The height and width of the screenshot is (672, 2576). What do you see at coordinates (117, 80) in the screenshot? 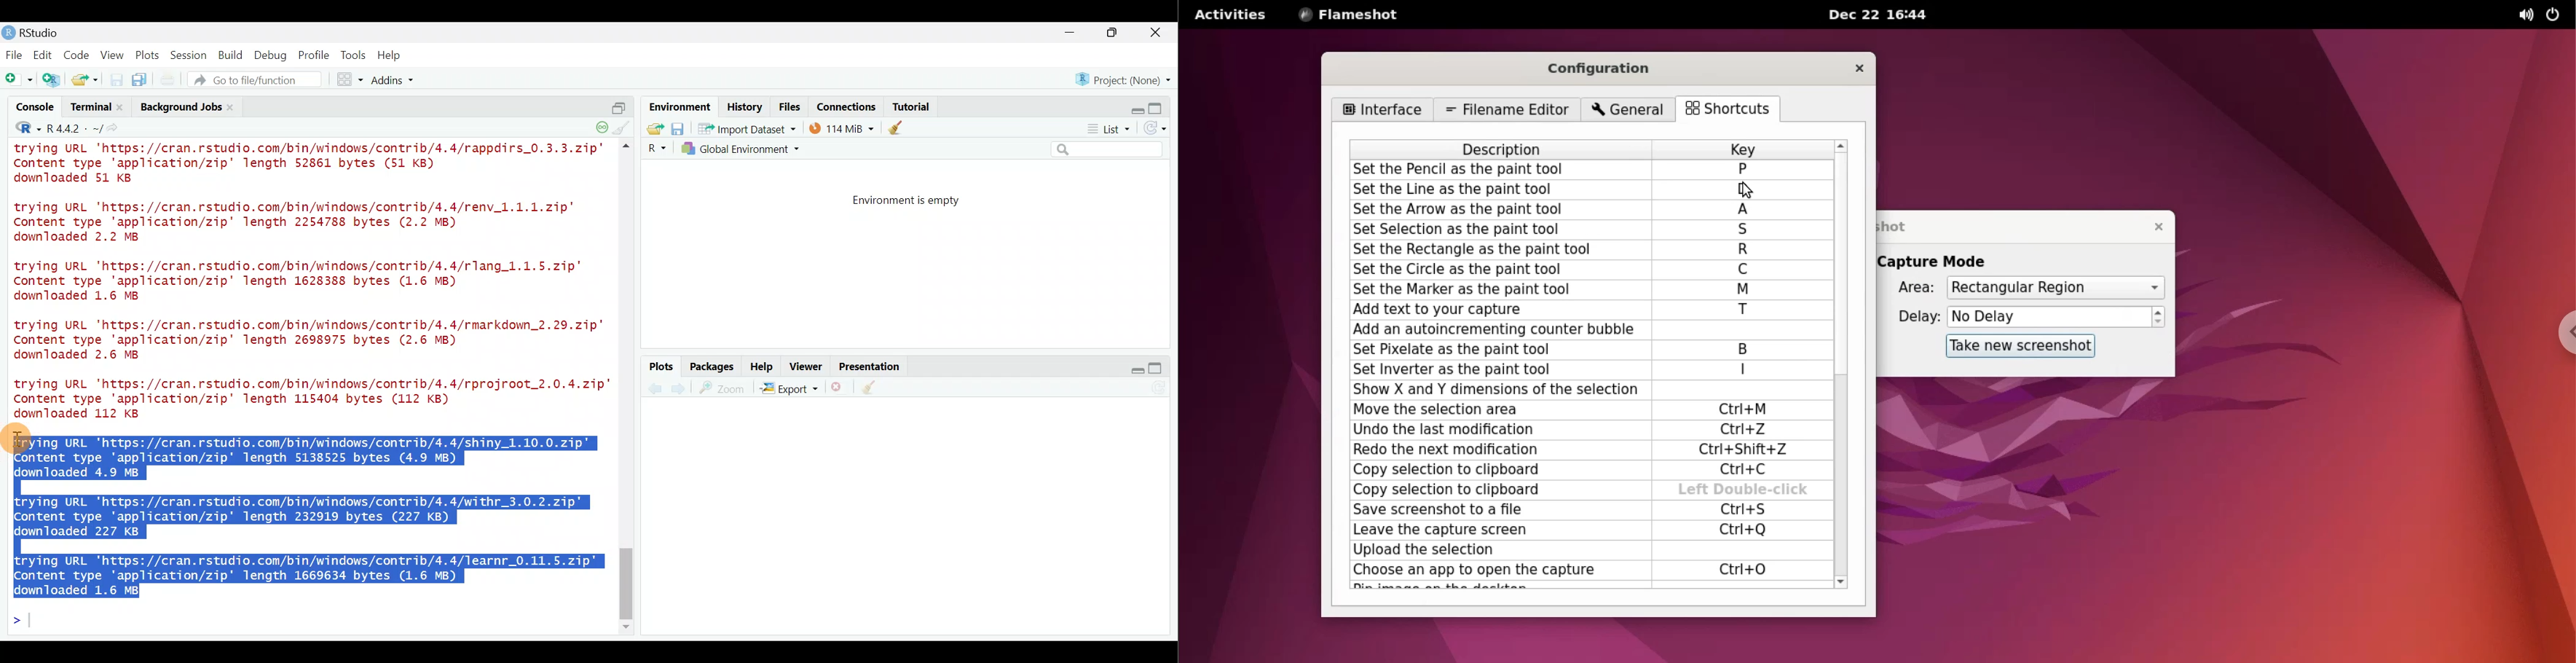
I see `Save current document` at bounding box center [117, 80].